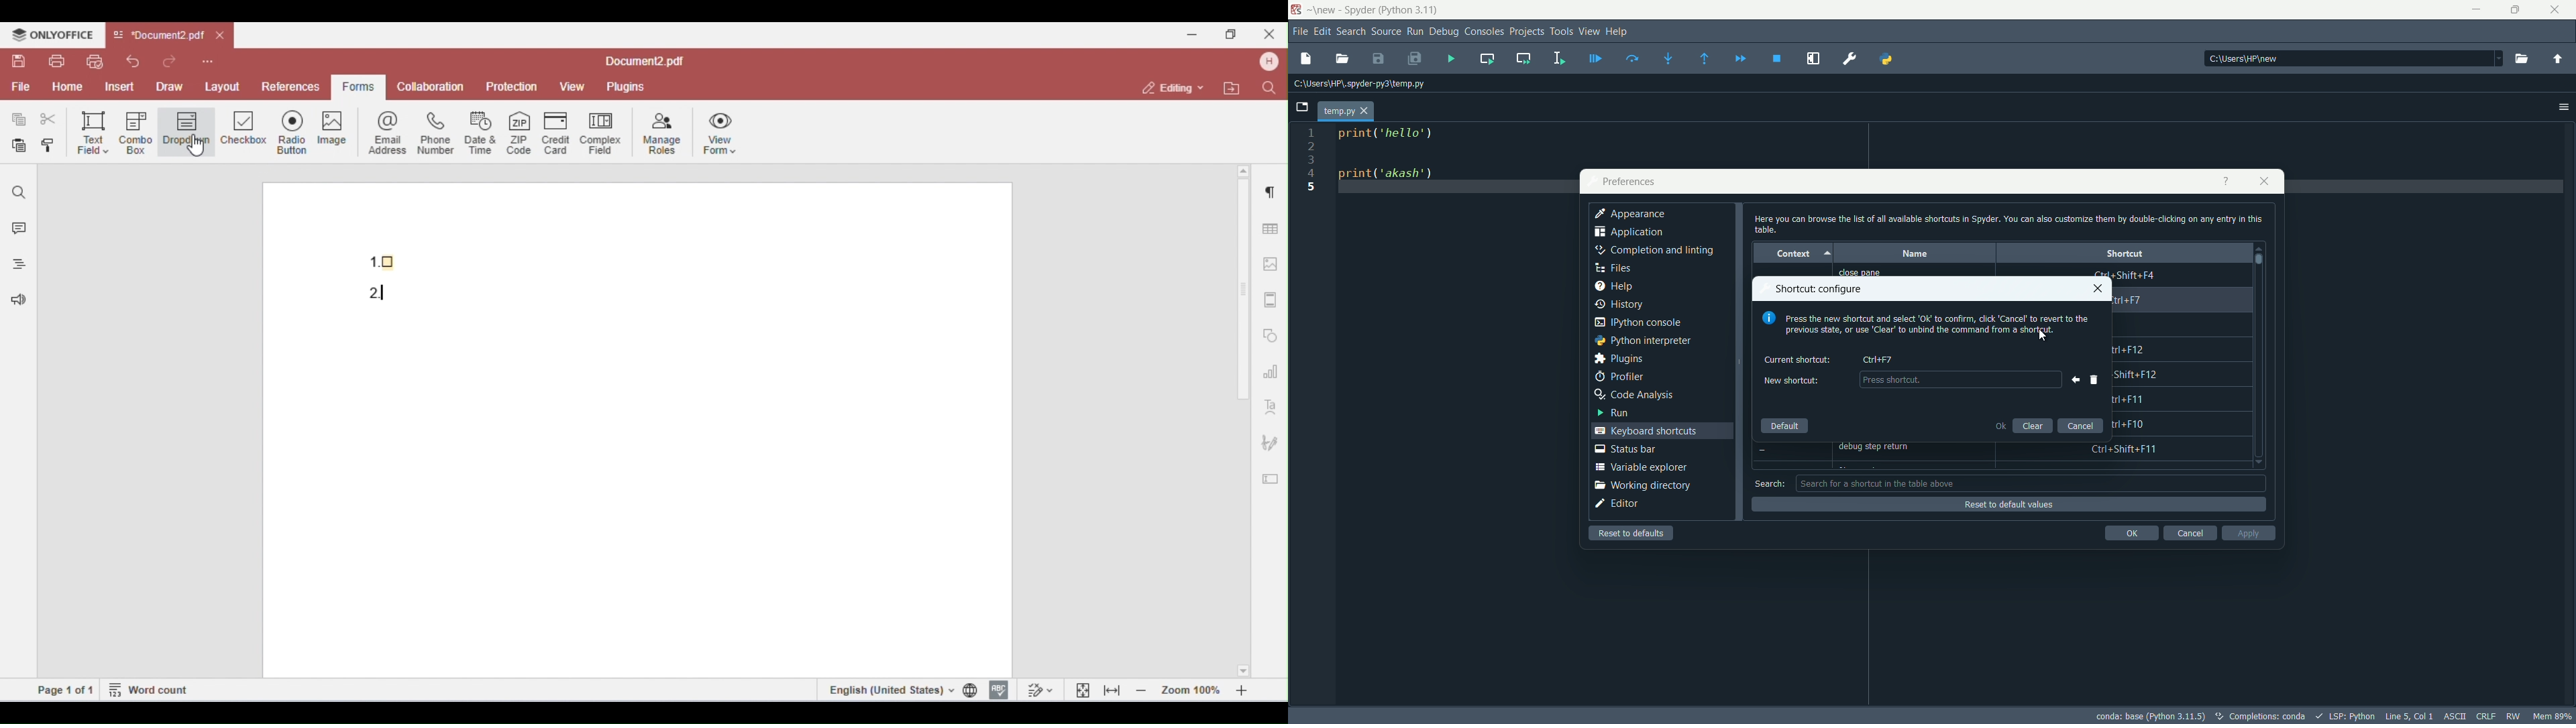  What do you see at coordinates (2489, 59) in the screenshot?
I see `More Options` at bounding box center [2489, 59].